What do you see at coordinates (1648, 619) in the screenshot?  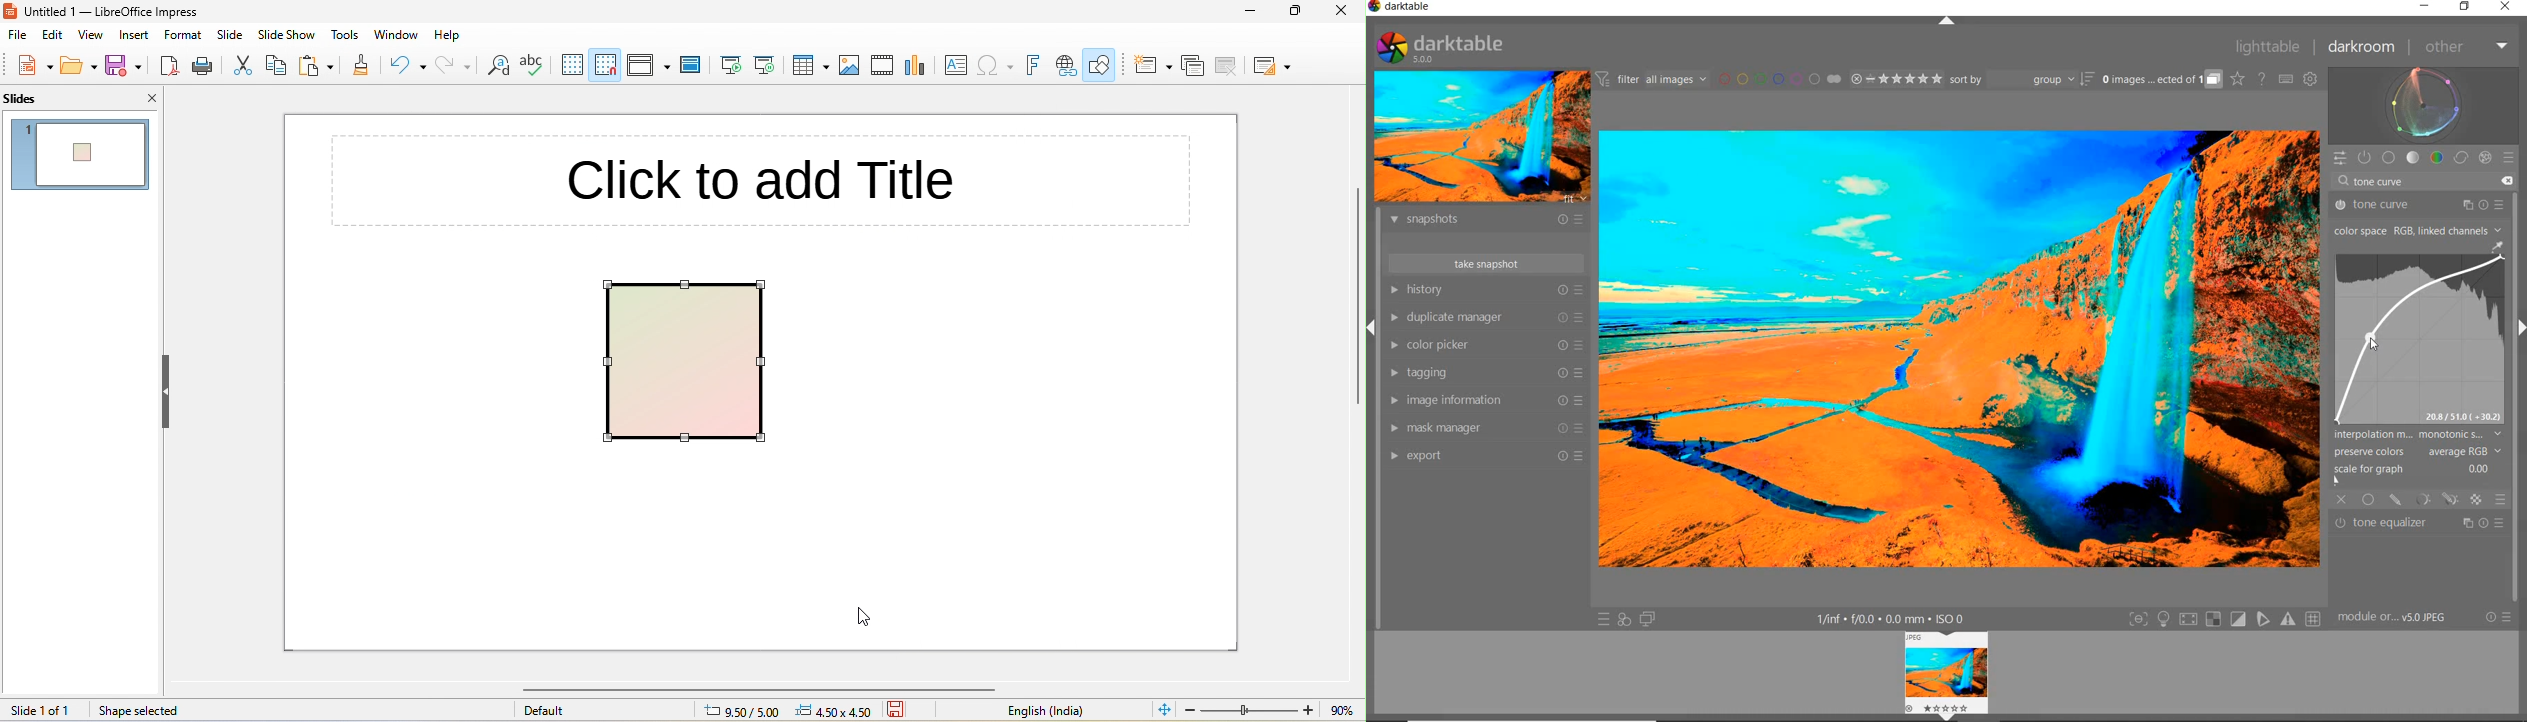 I see `DISPLAY A SECOND DARKROOM IMAGE WINDOW` at bounding box center [1648, 619].